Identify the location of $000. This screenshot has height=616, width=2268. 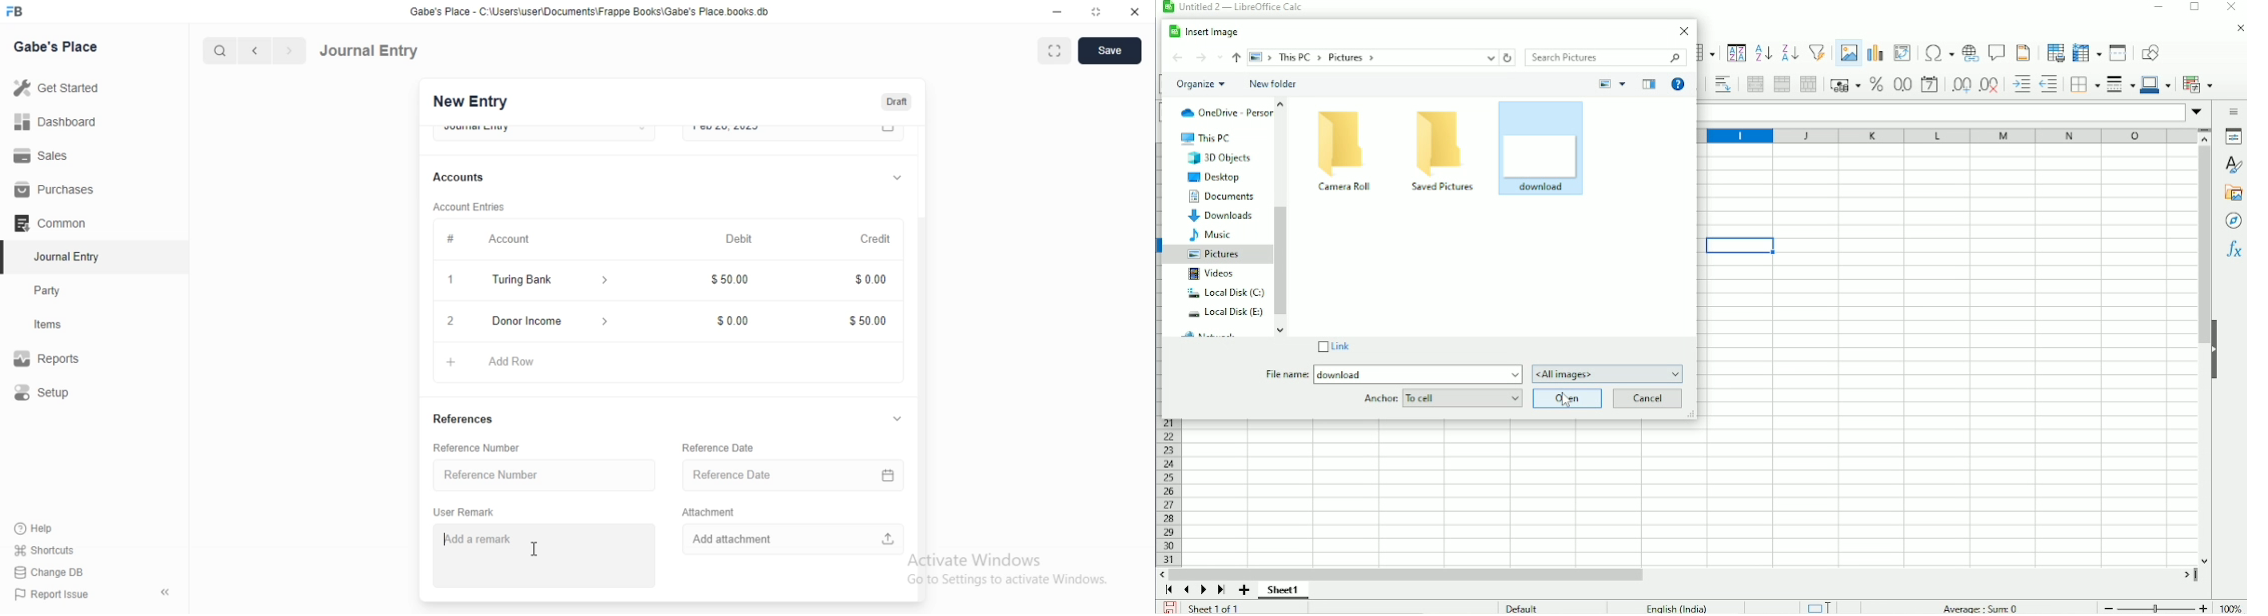
(869, 282).